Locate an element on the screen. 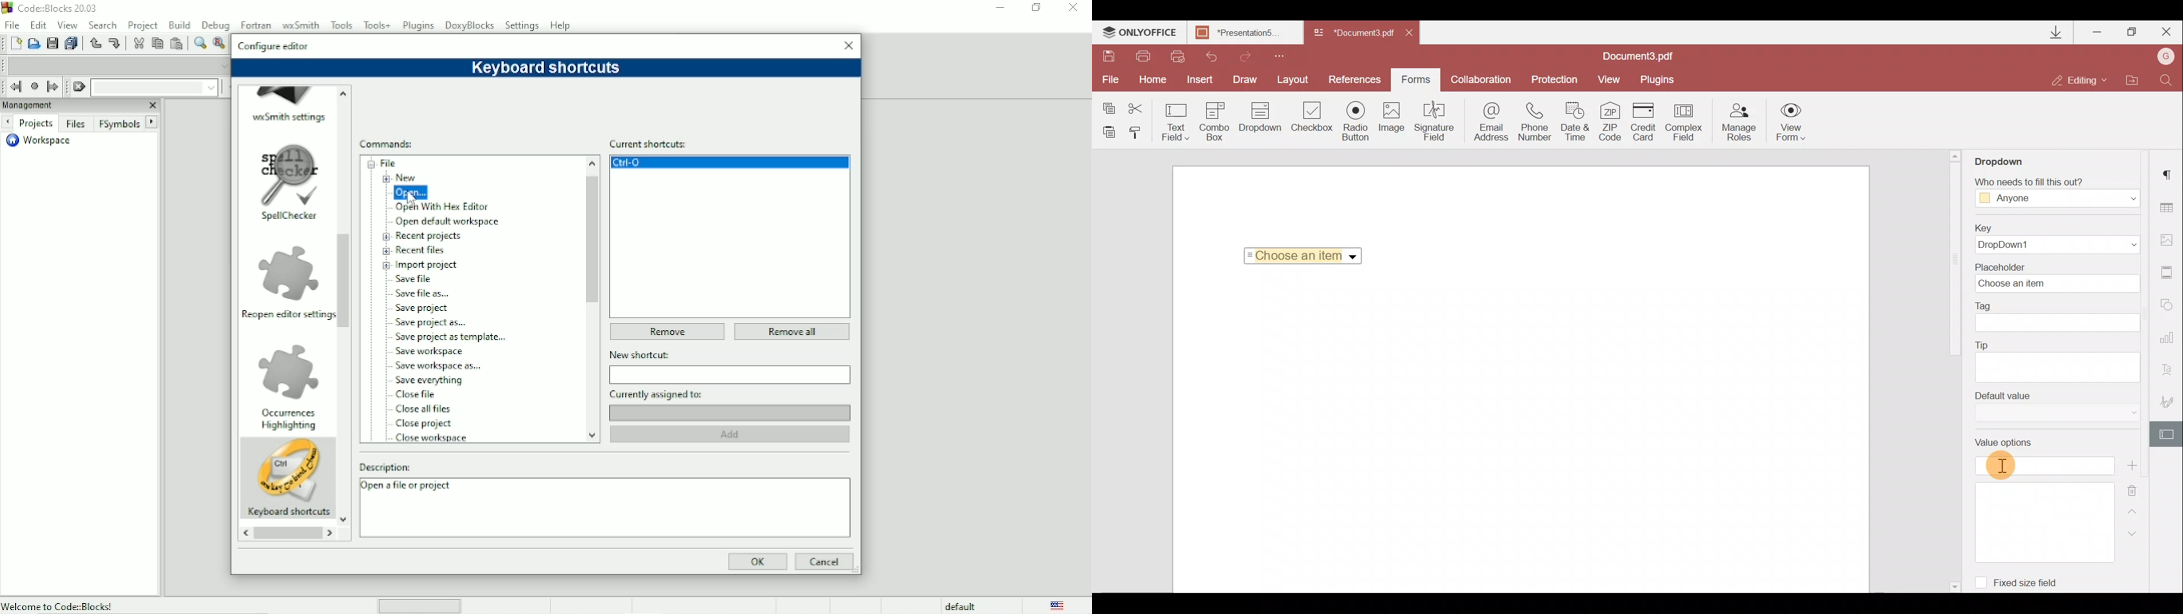 This screenshot has width=2184, height=616. Quick print is located at coordinates (1176, 56).